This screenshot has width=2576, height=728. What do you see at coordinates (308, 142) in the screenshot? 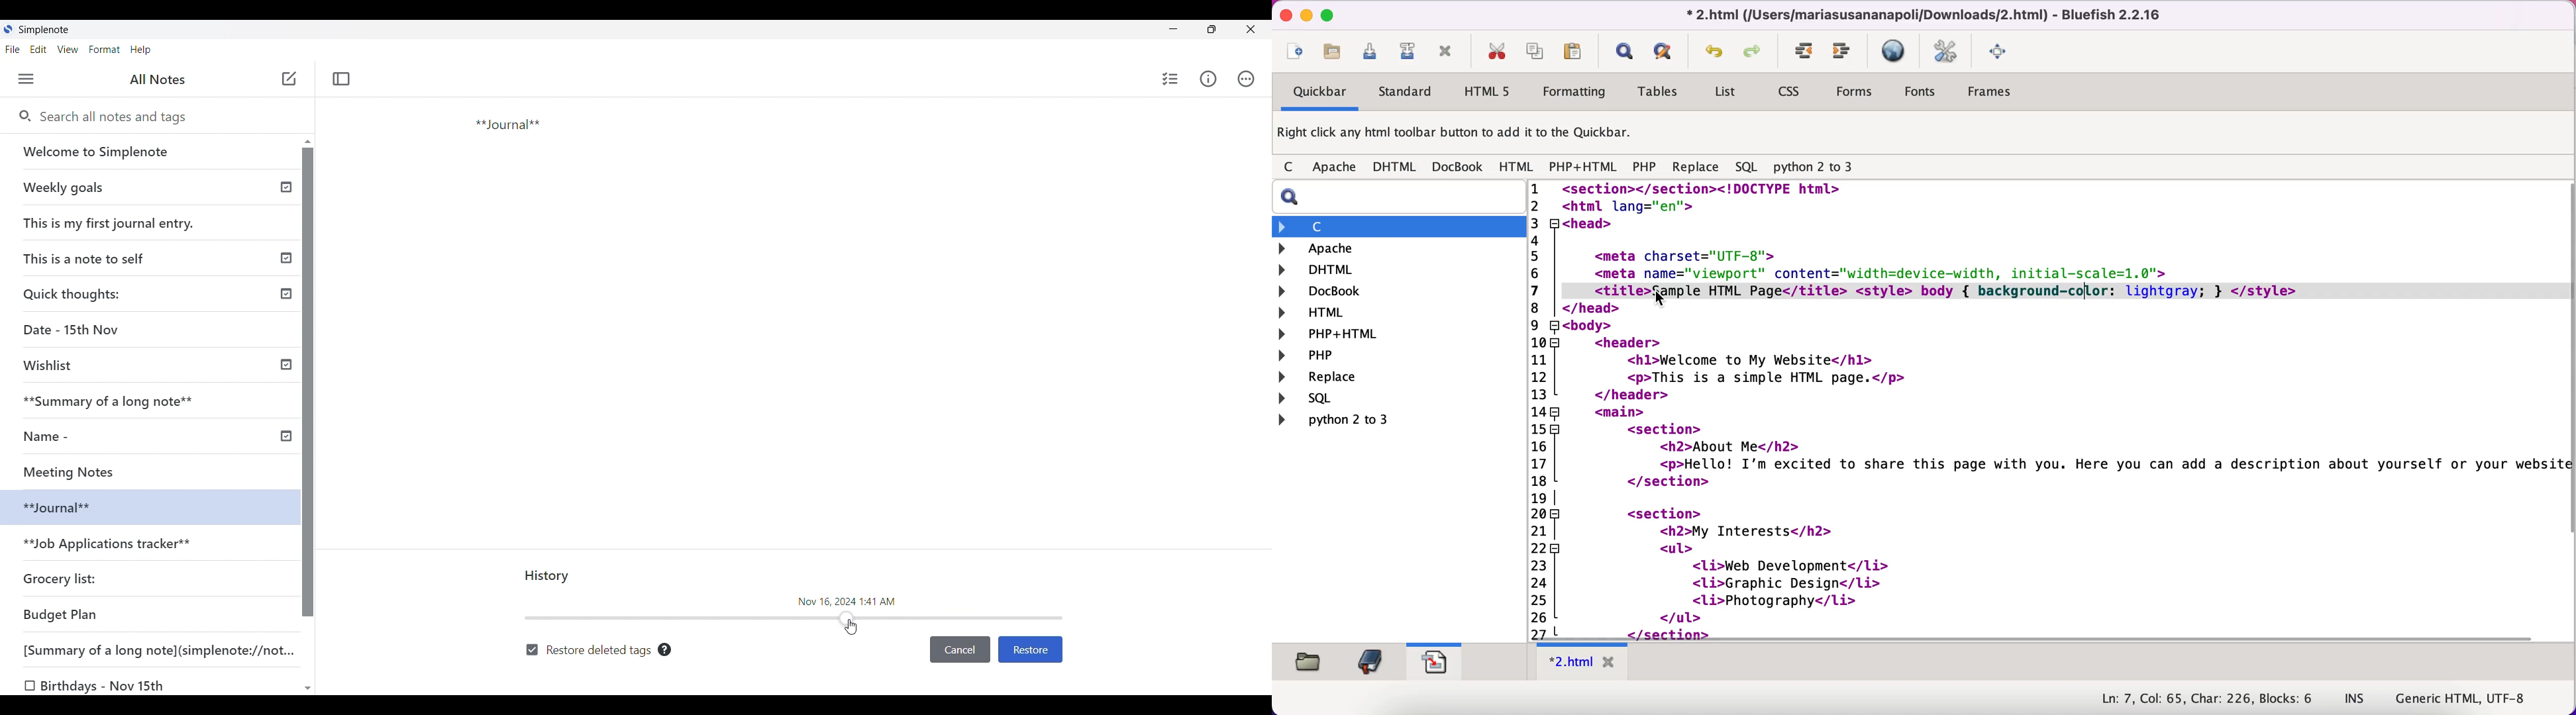
I see `Quick slide to top` at bounding box center [308, 142].